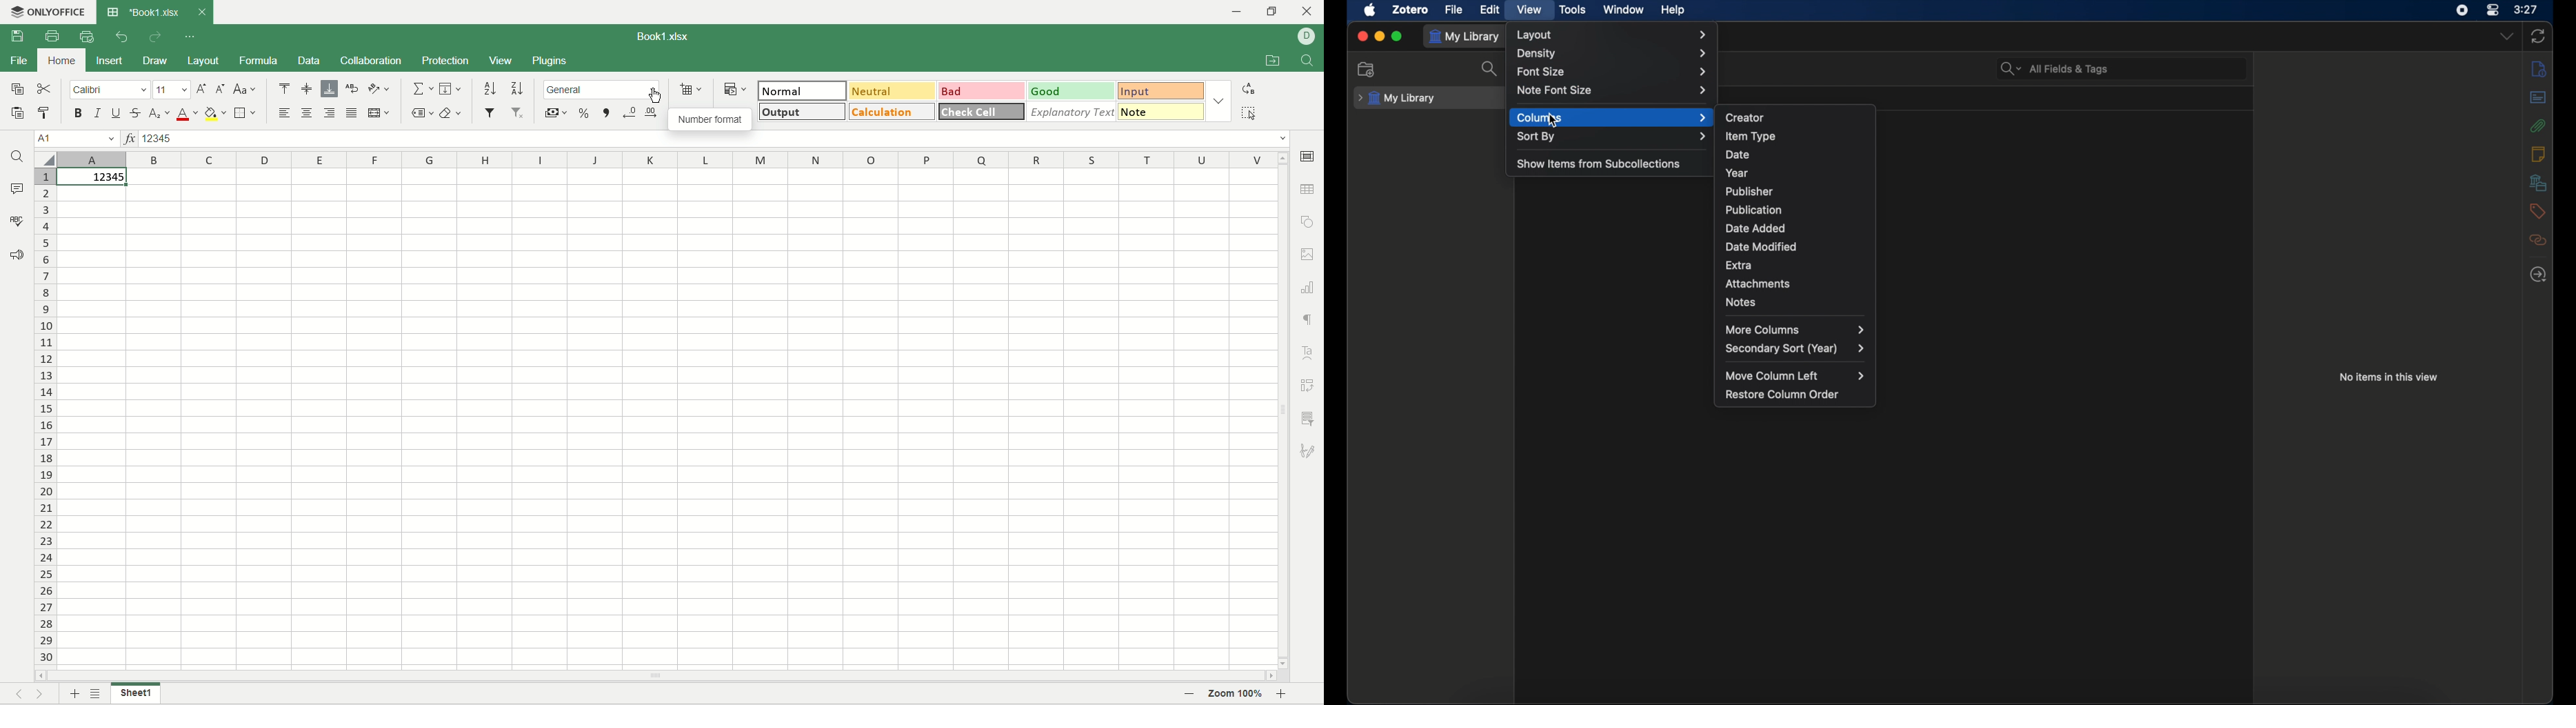 This screenshot has height=728, width=2576. Describe the element at coordinates (603, 90) in the screenshot. I see `number format` at that location.